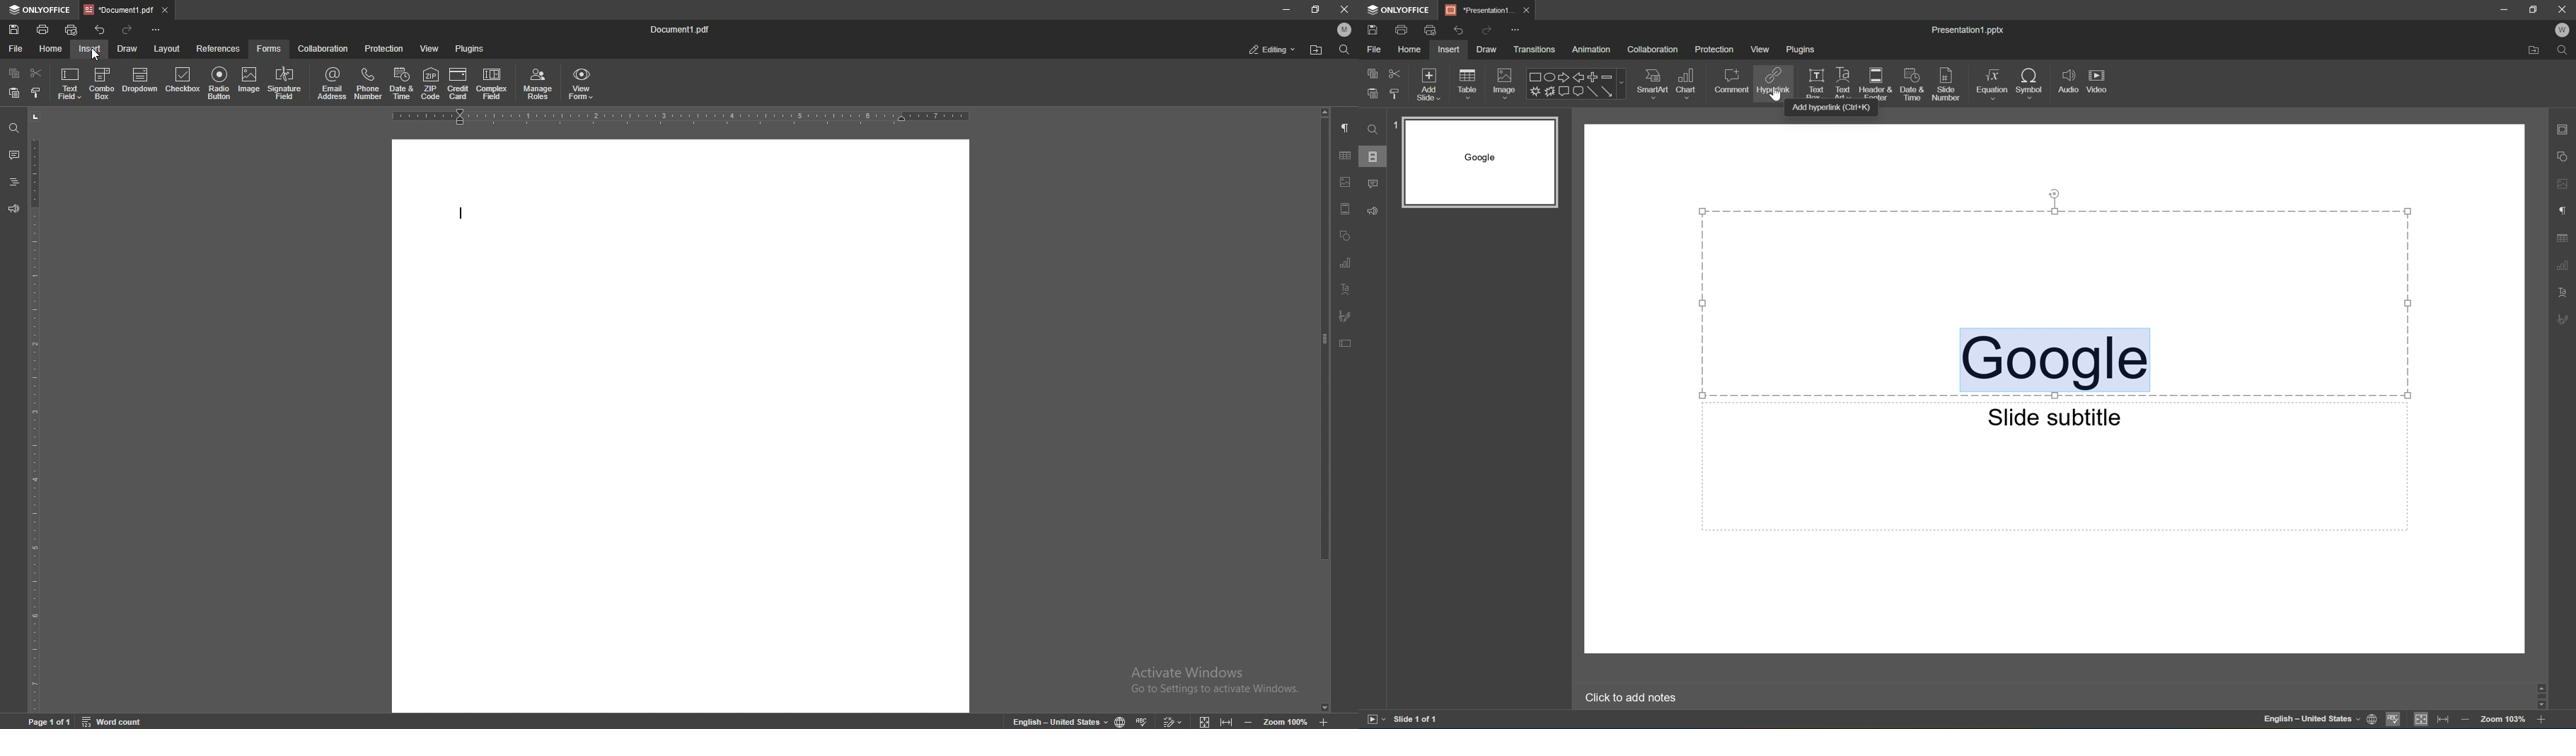  Describe the element at coordinates (1397, 72) in the screenshot. I see `Cut` at that location.